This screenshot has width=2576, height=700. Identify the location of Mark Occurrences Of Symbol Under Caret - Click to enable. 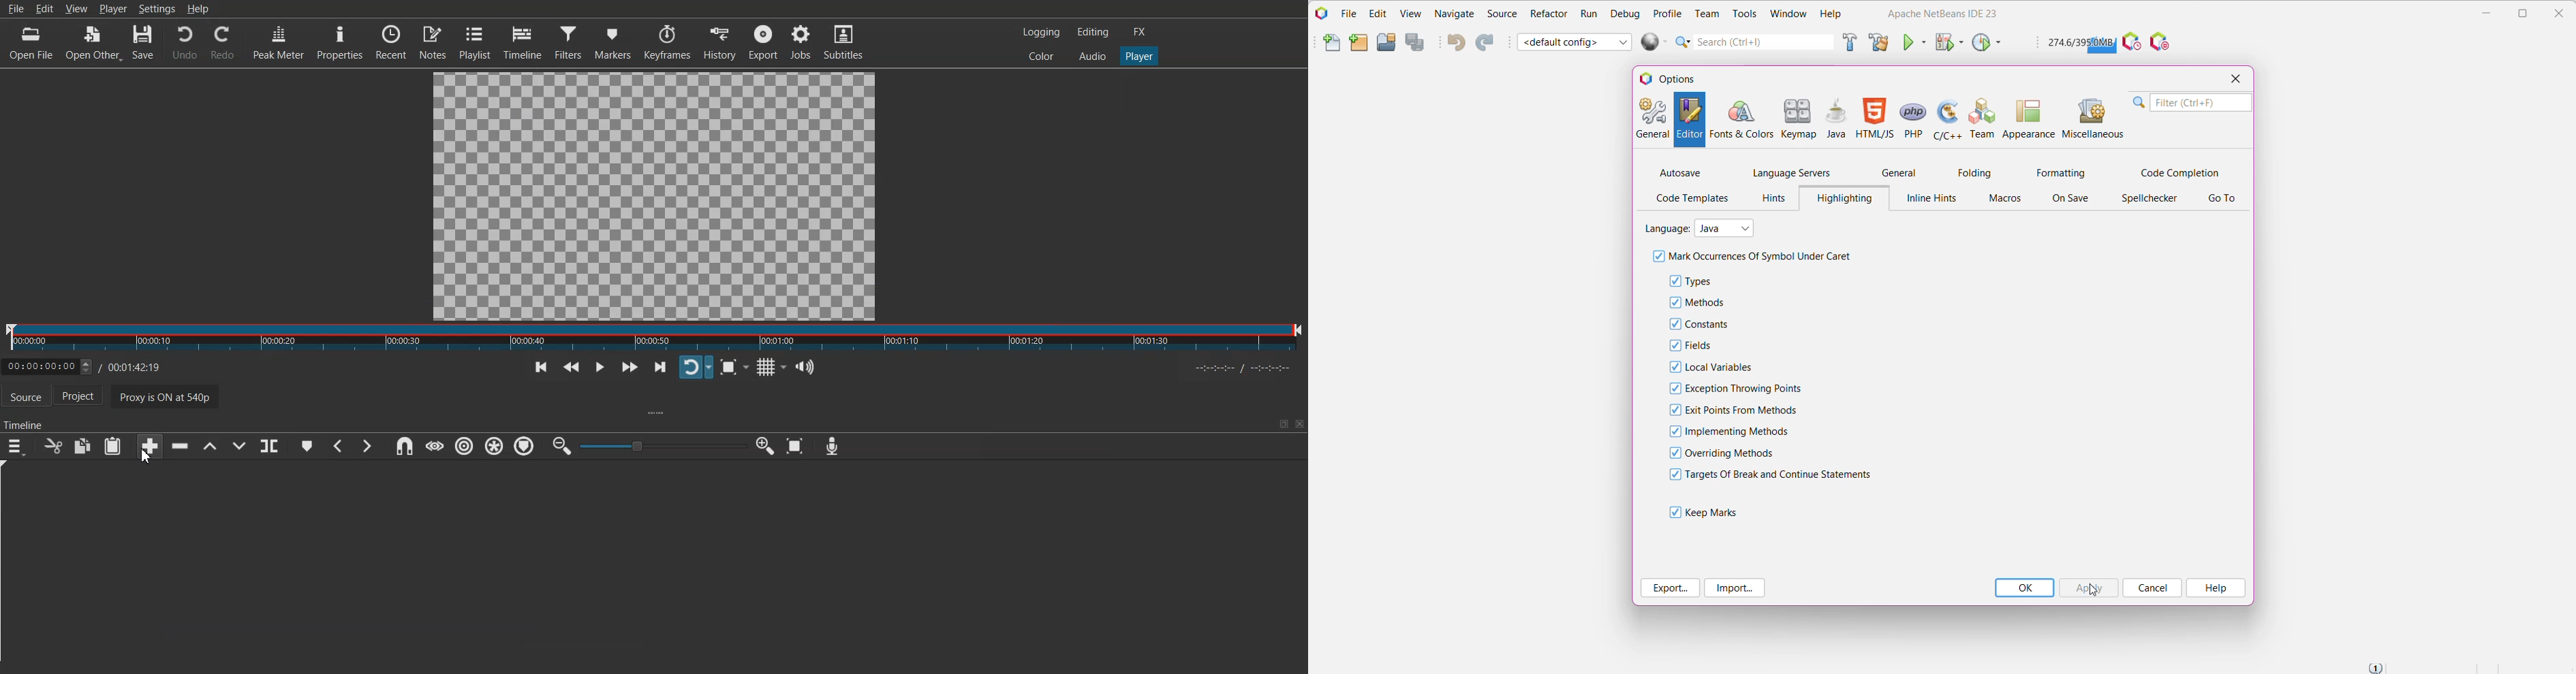
(1766, 256).